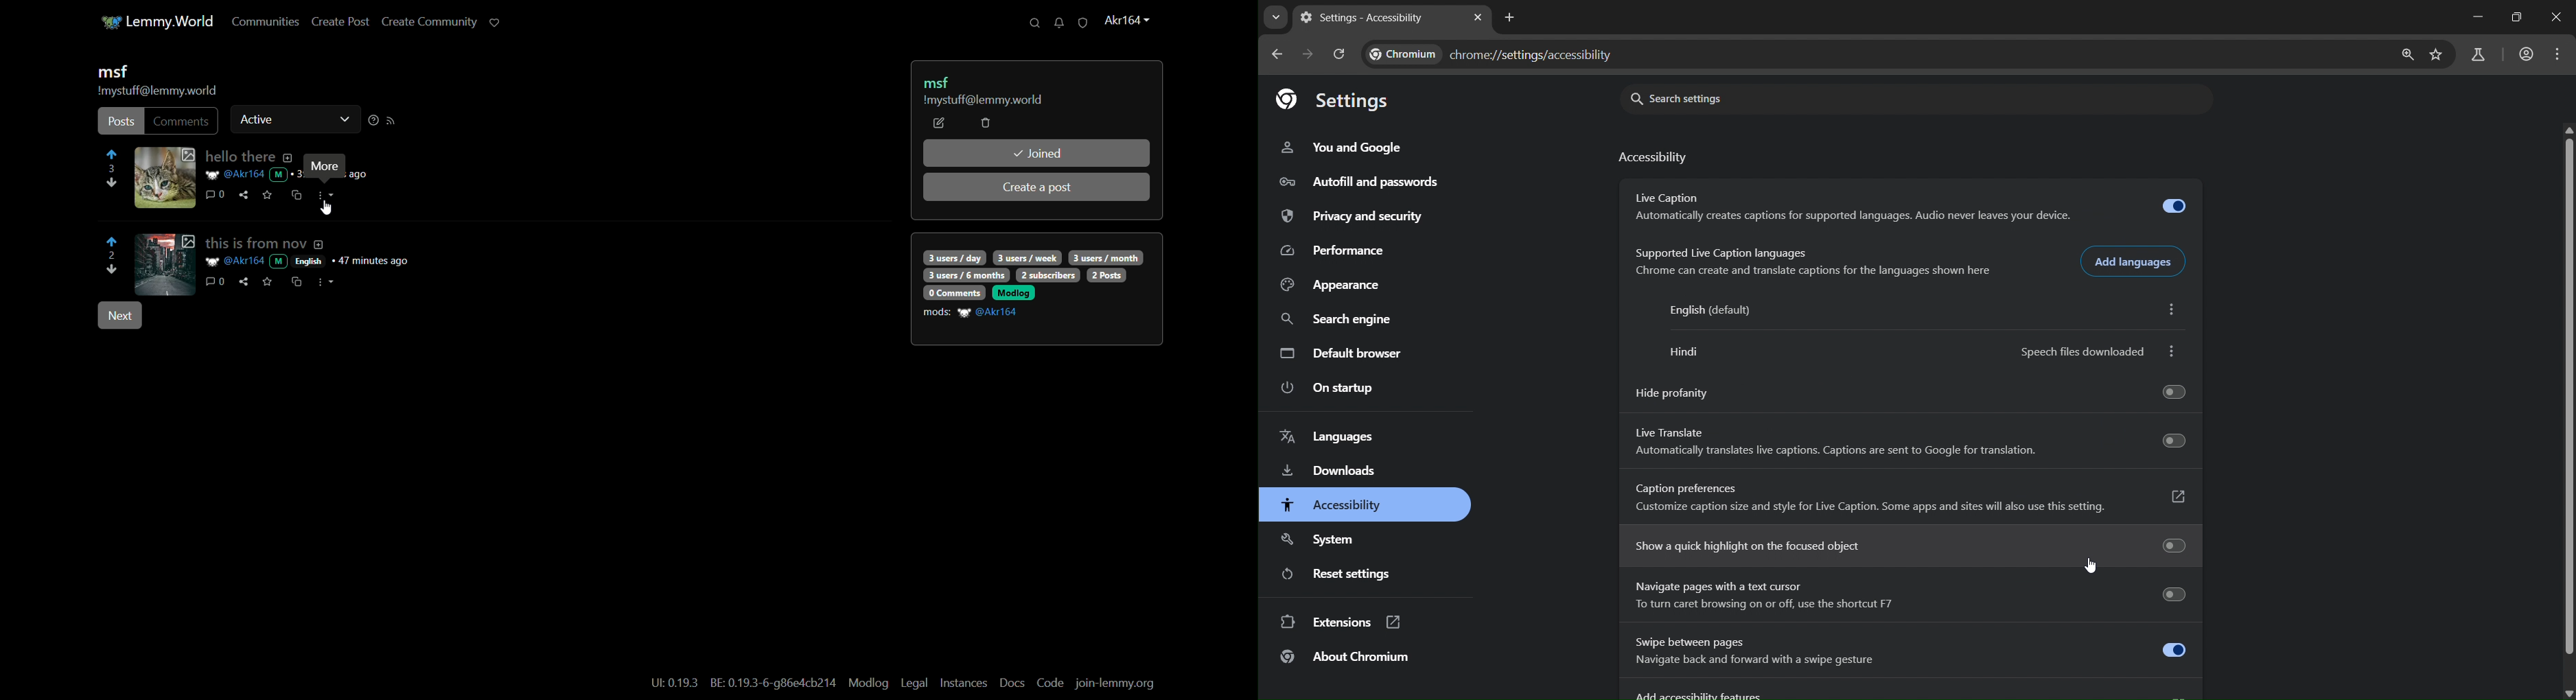 Image resolution: width=2576 pixels, height=700 pixels. Describe the element at coordinates (985, 124) in the screenshot. I see `delete` at that location.